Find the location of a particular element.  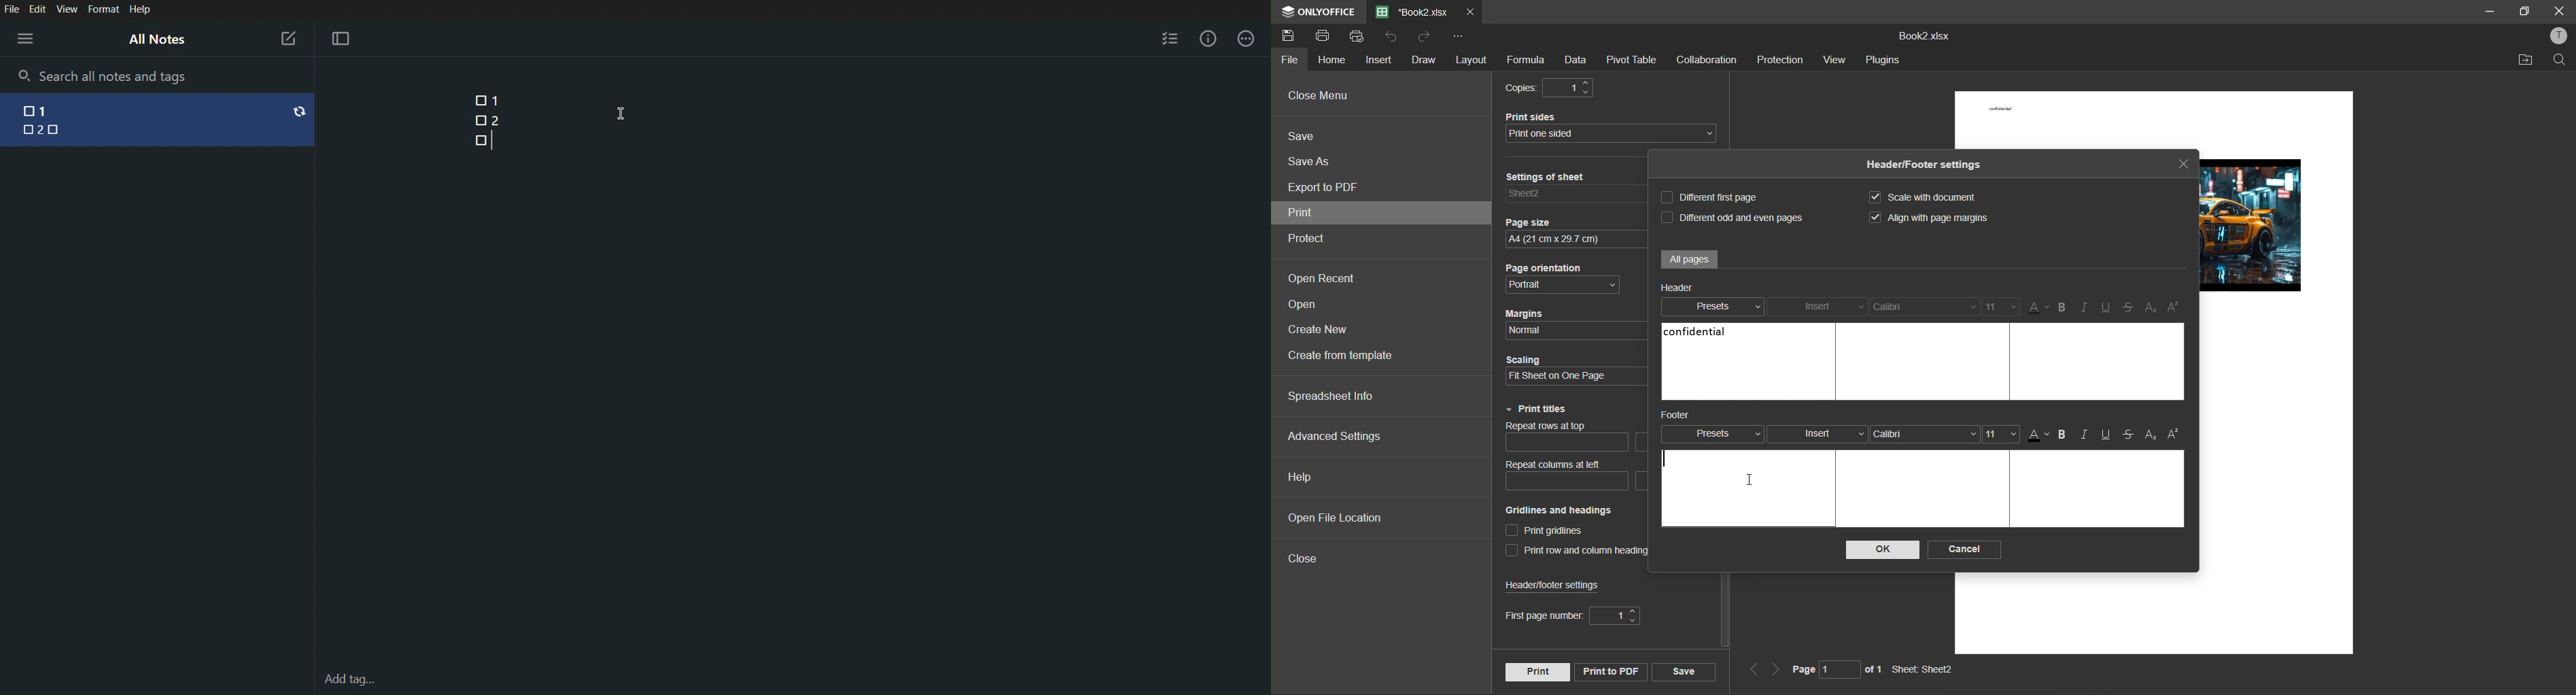

All Notes is located at coordinates (156, 38).